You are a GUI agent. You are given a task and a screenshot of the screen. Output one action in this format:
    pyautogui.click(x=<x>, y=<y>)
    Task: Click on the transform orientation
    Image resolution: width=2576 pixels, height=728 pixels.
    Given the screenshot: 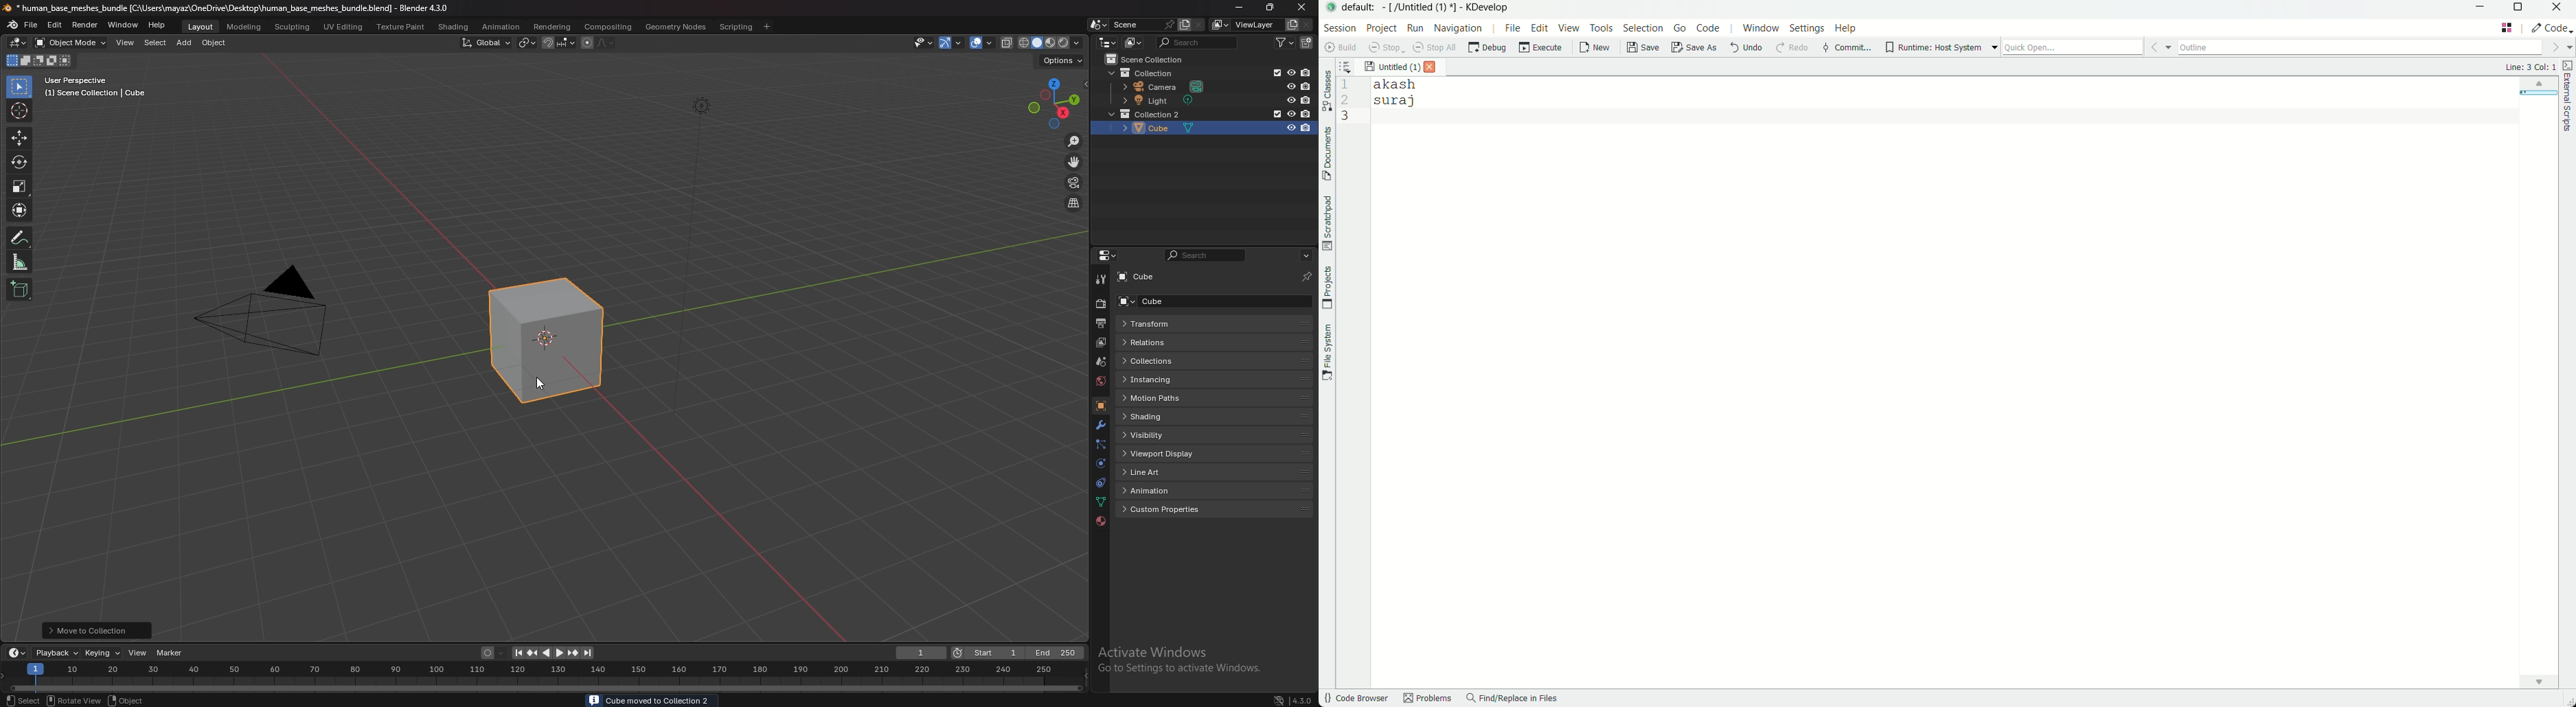 What is the action you would take?
    pyautogui.click(x=487, y=43)
    